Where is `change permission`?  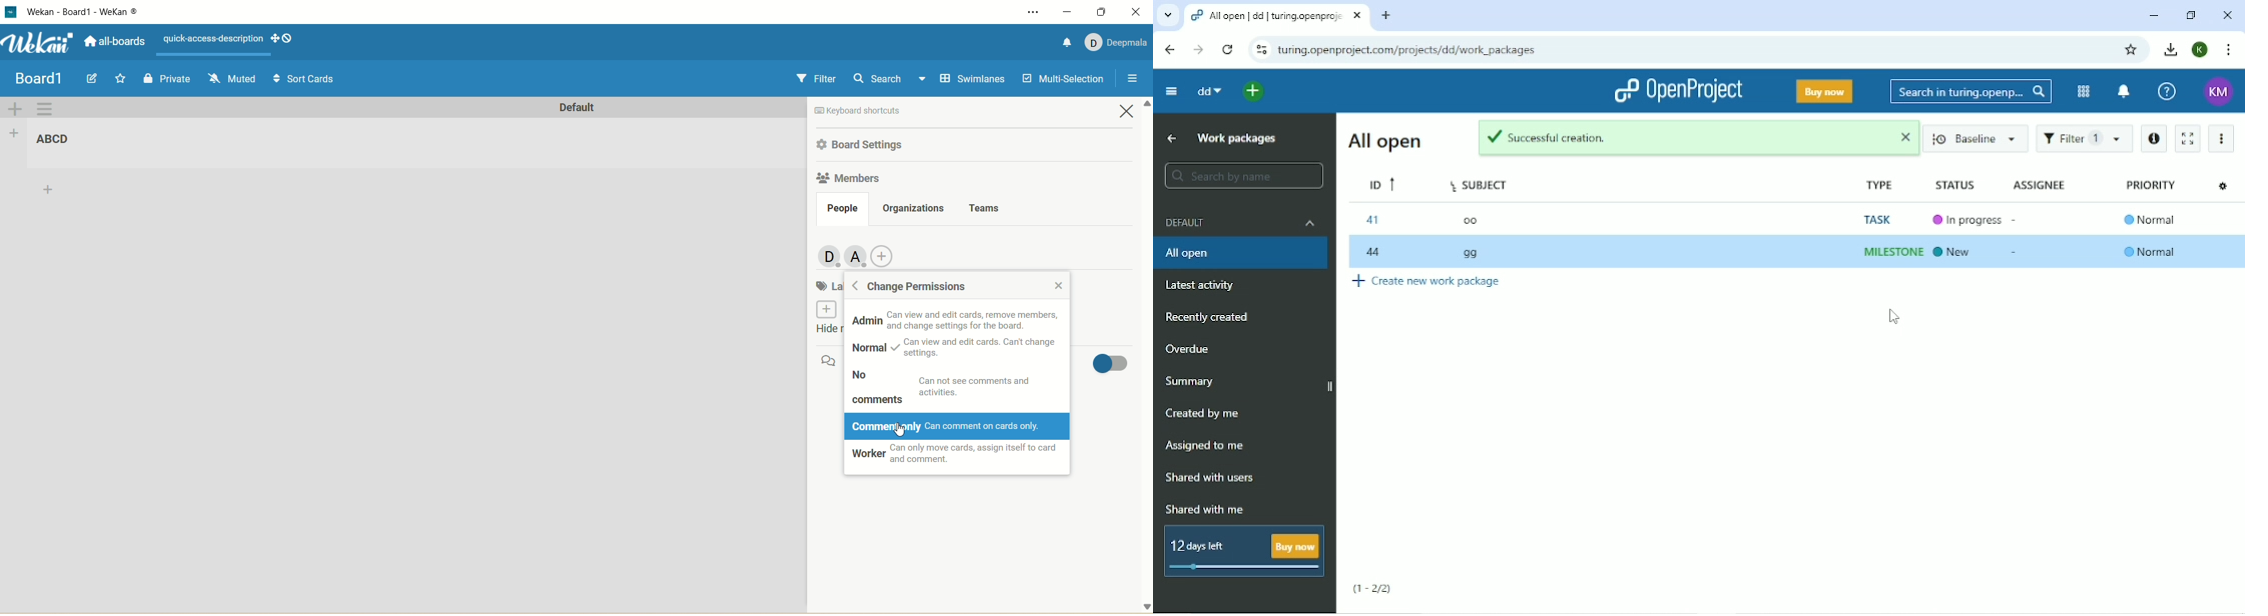 change permission is located at coordinates (914, 287).